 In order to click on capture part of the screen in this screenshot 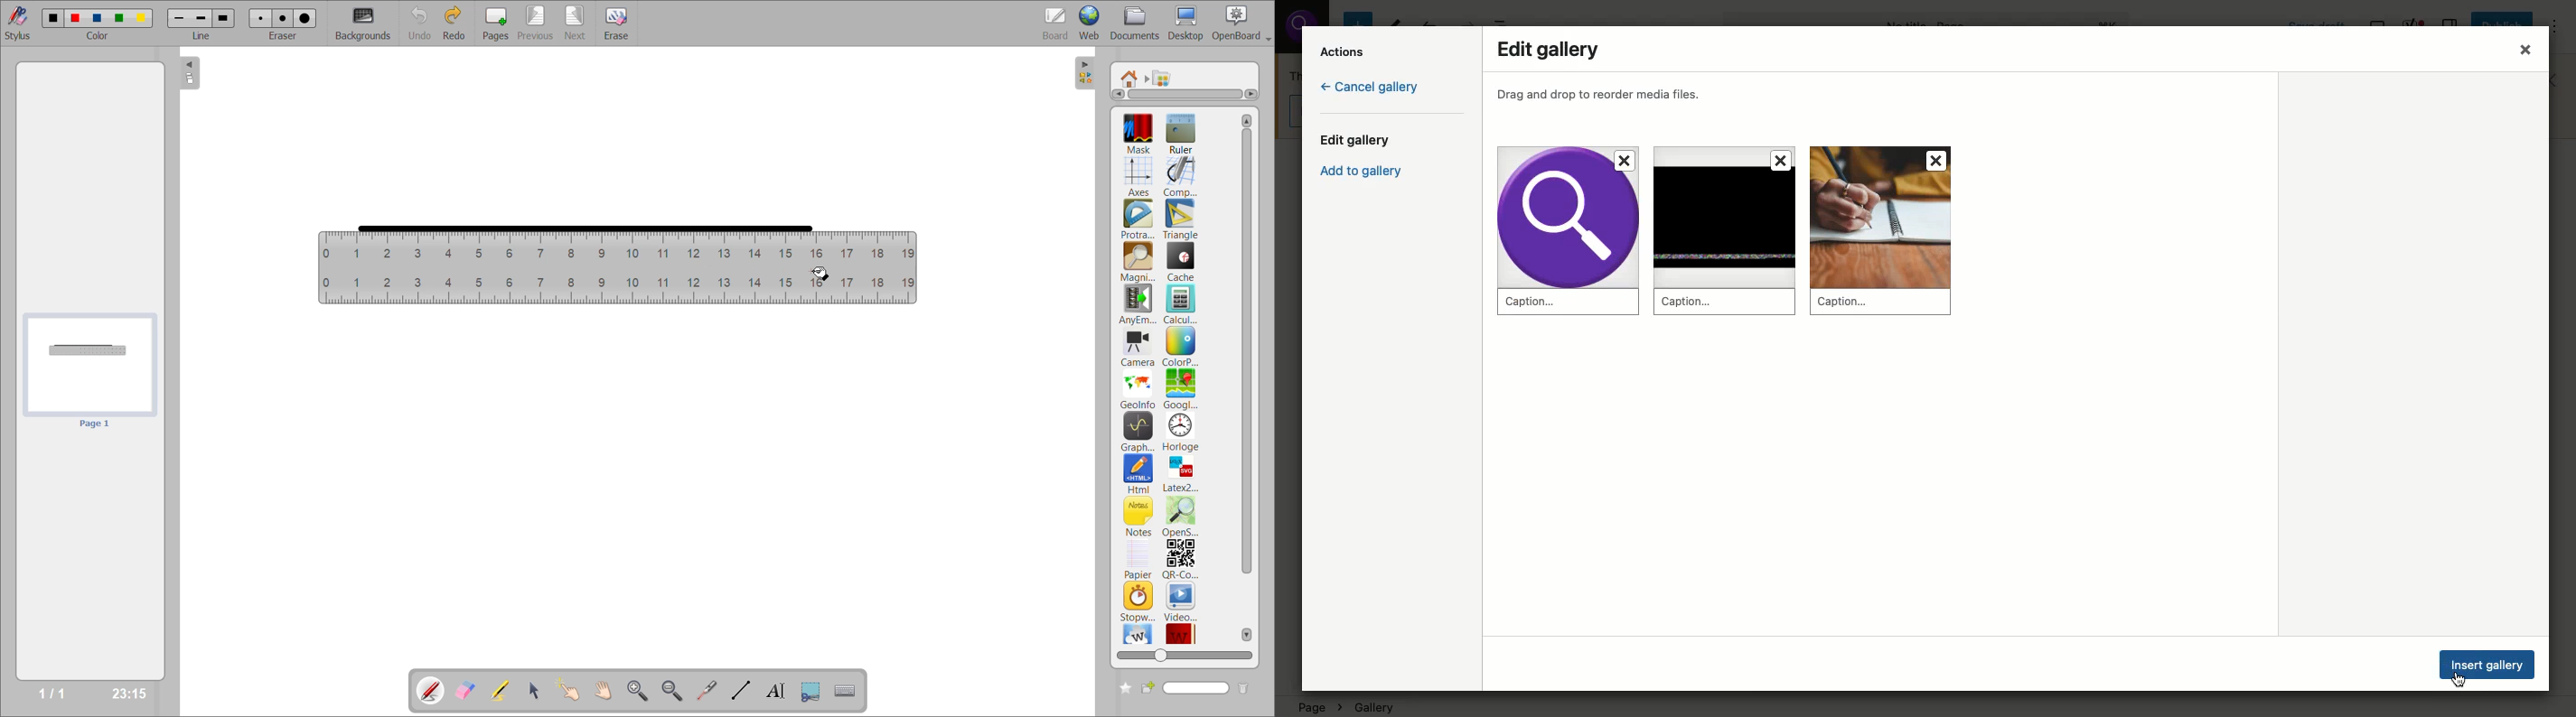, I will do `click(814, 690)`.